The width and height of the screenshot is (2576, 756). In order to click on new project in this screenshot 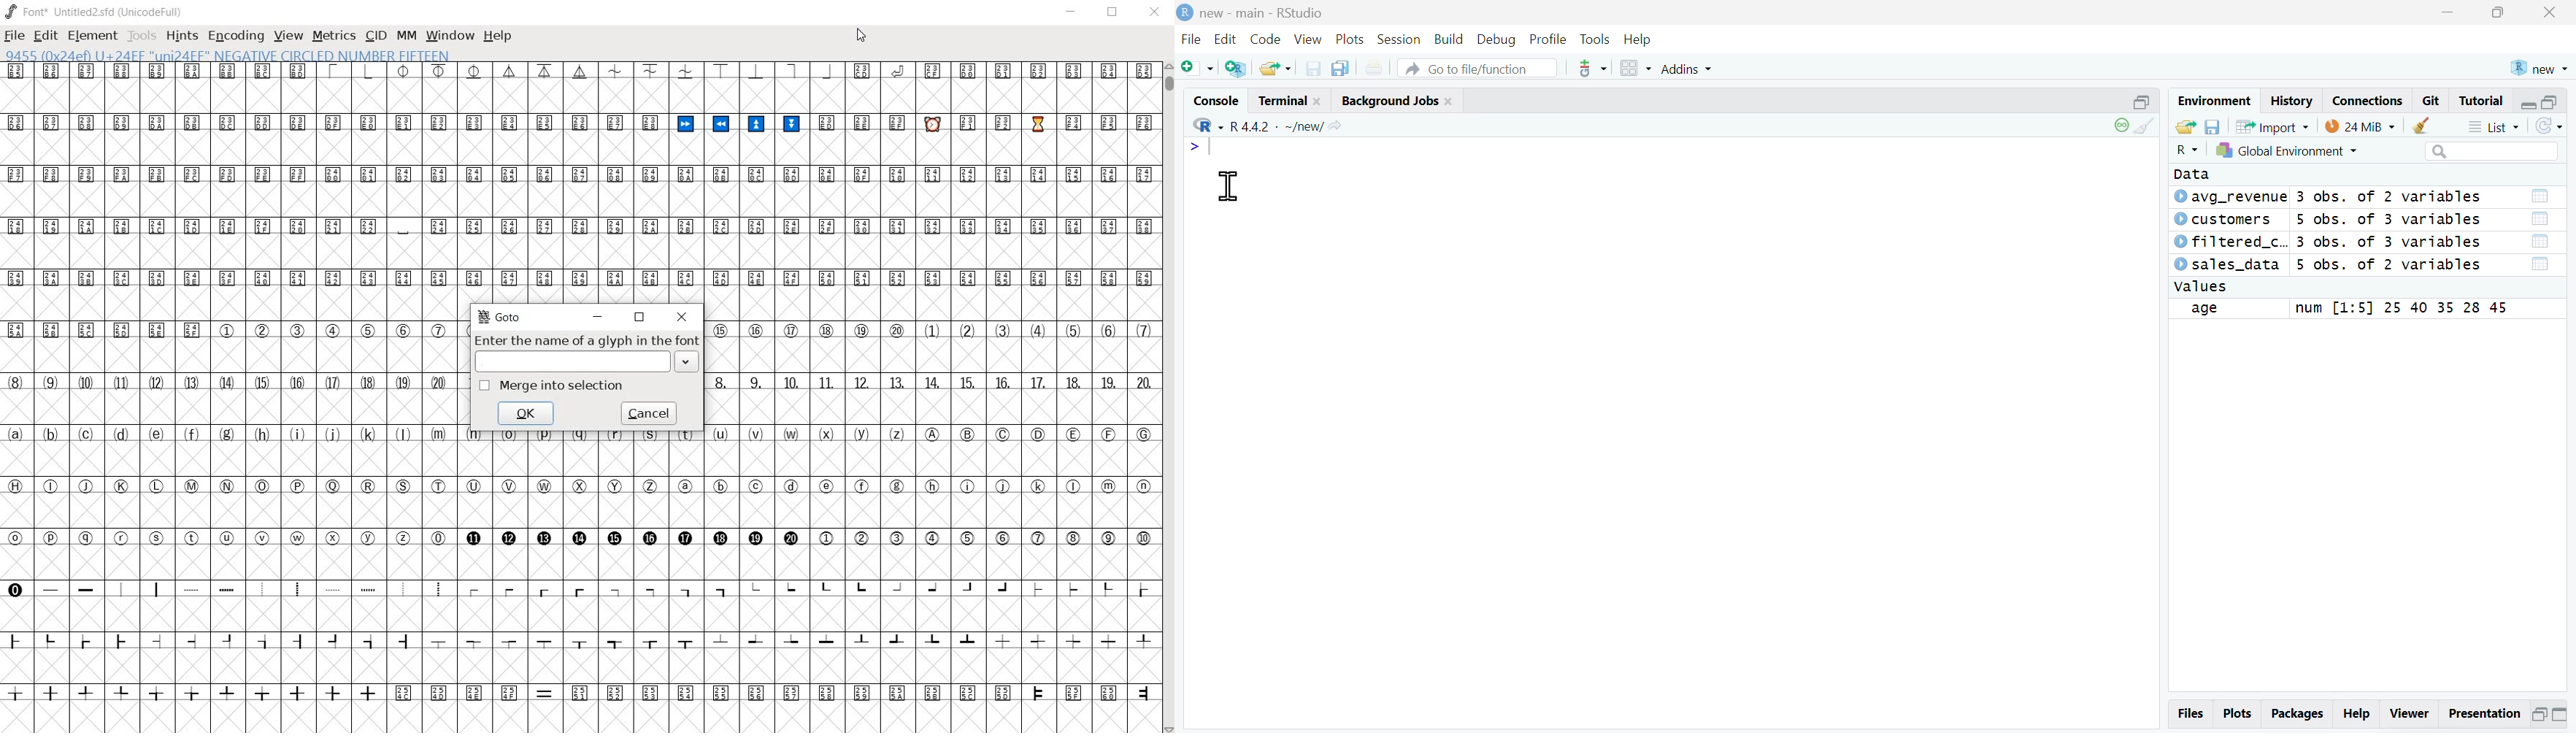, I will do `click(2538, 68)`.